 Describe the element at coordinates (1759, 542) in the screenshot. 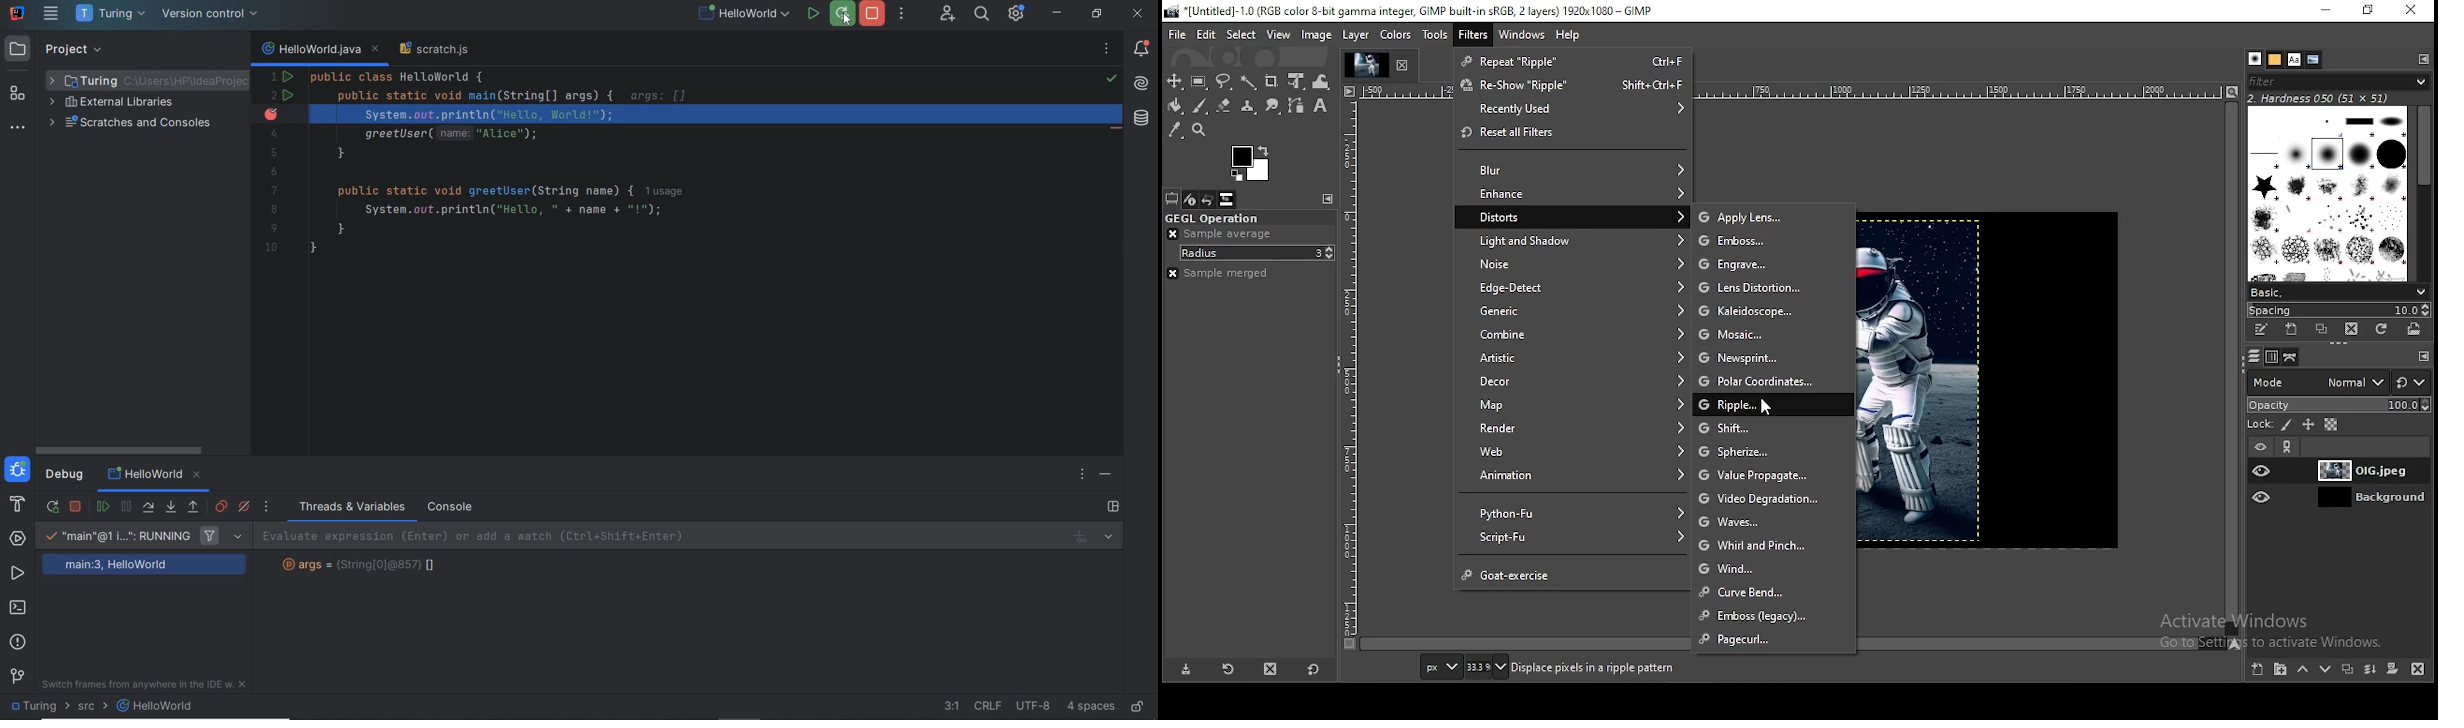

I see `whirl and pinch` at that location.